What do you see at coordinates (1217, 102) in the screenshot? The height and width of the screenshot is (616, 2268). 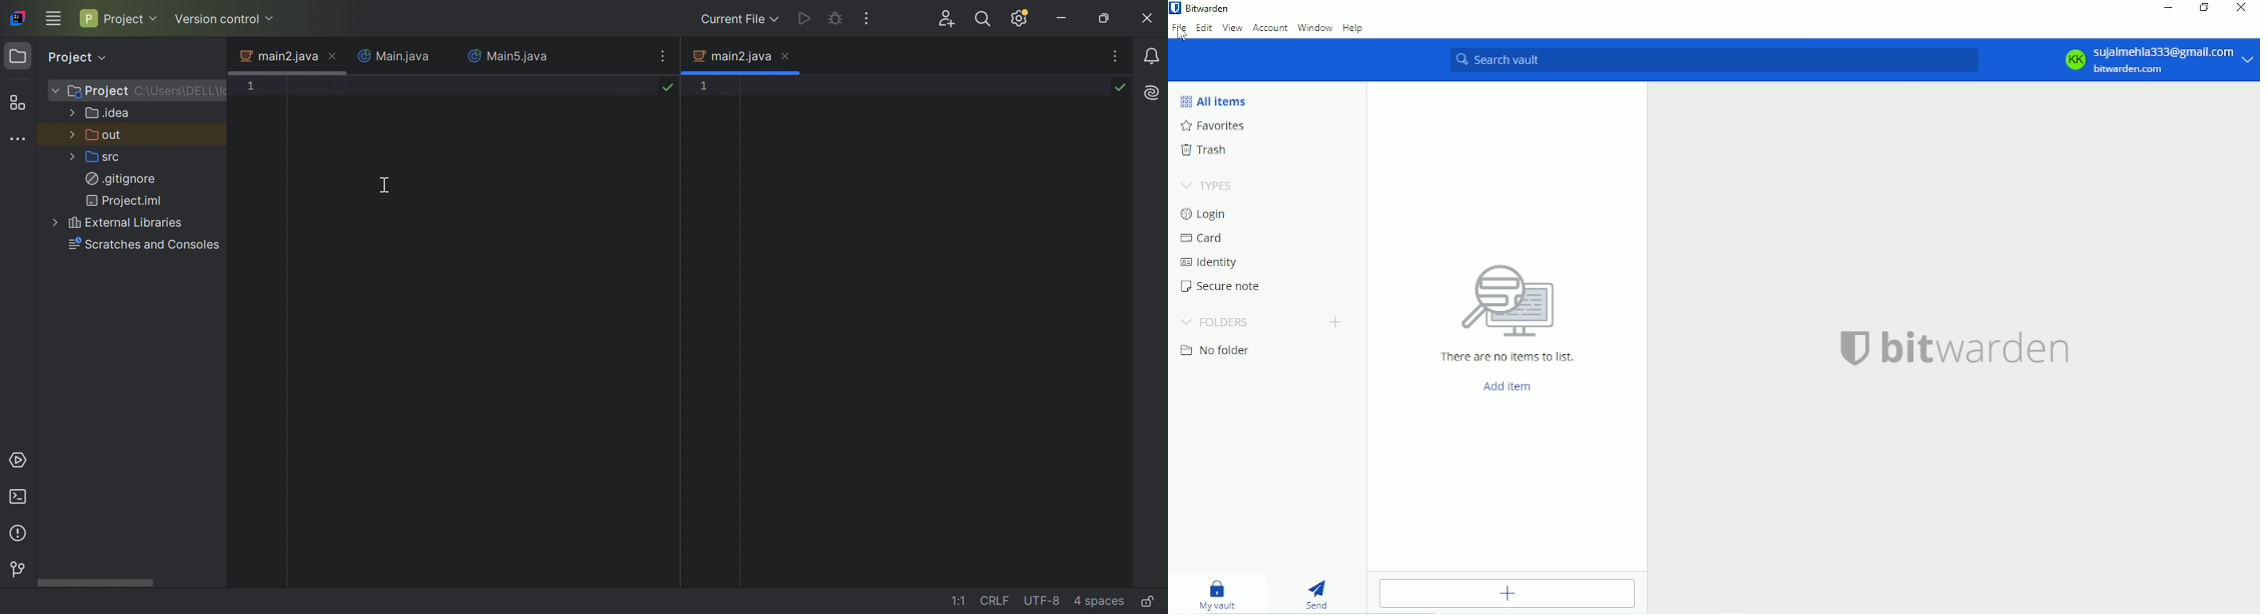 I see `All items` at bounding box center [1217, 102].